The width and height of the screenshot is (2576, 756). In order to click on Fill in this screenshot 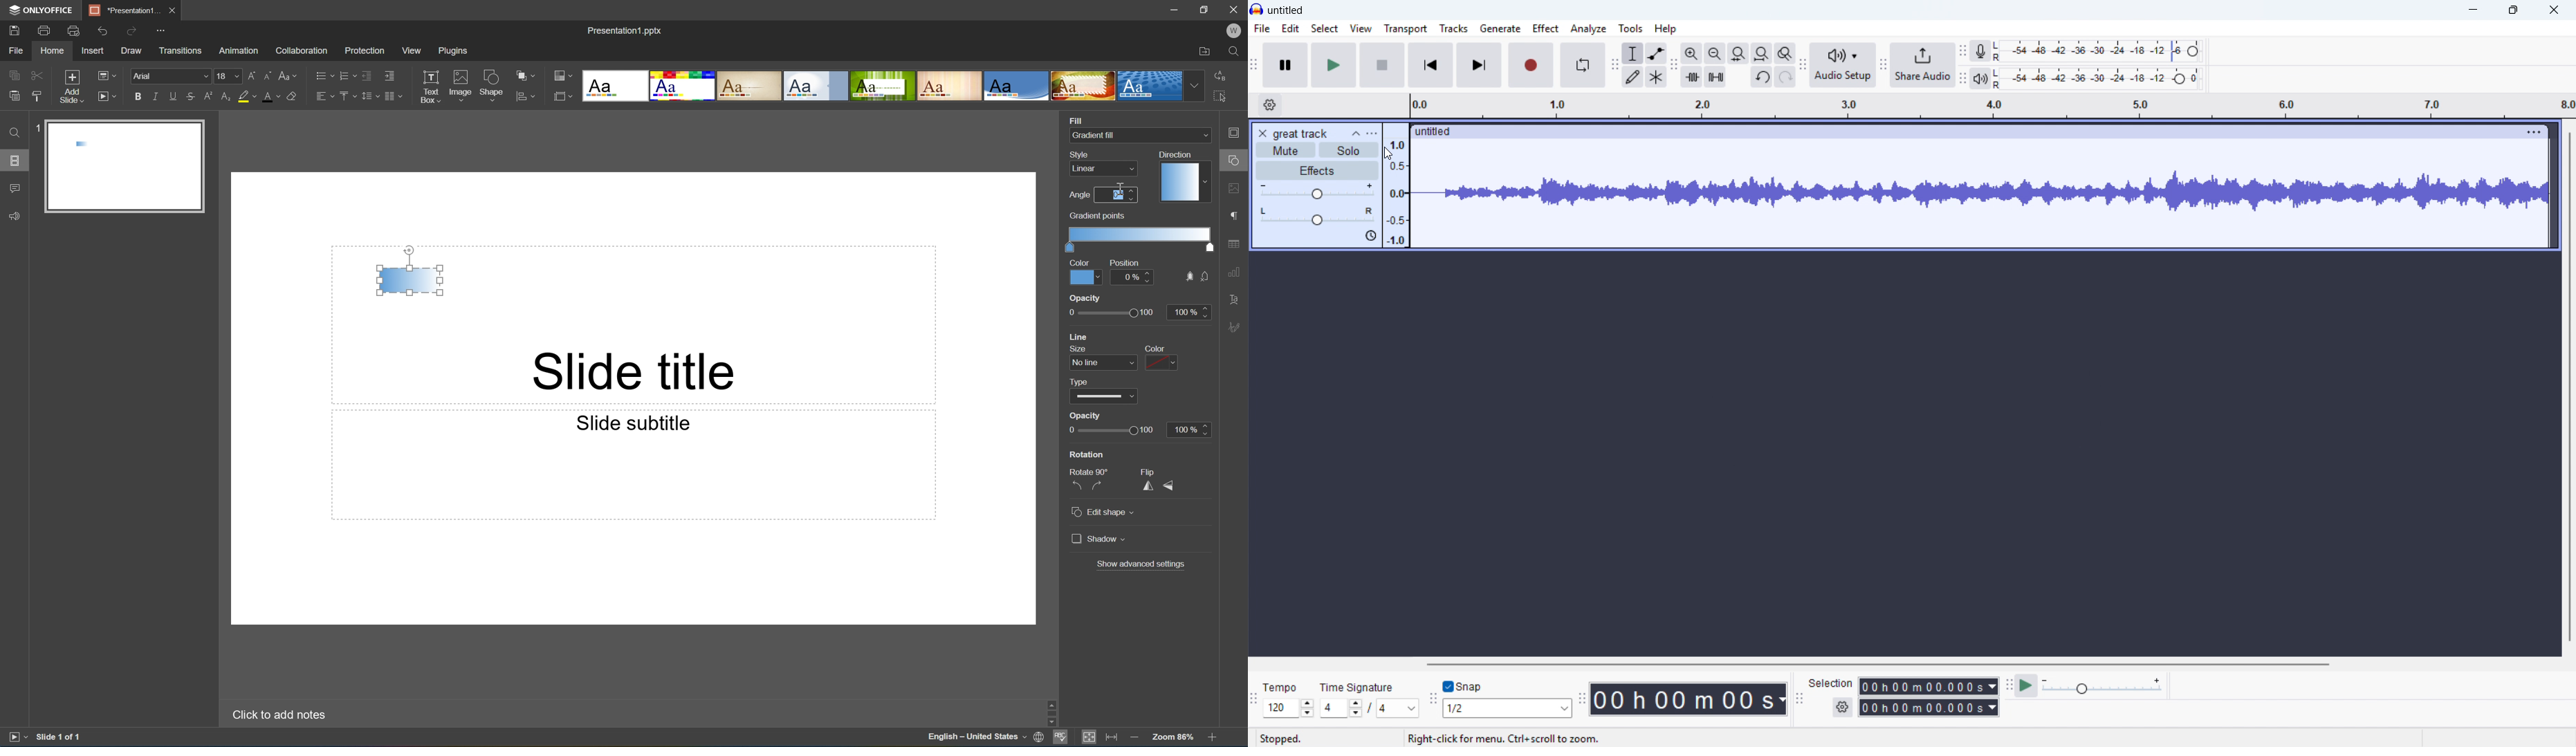, I will do `click(1076, 119)`.